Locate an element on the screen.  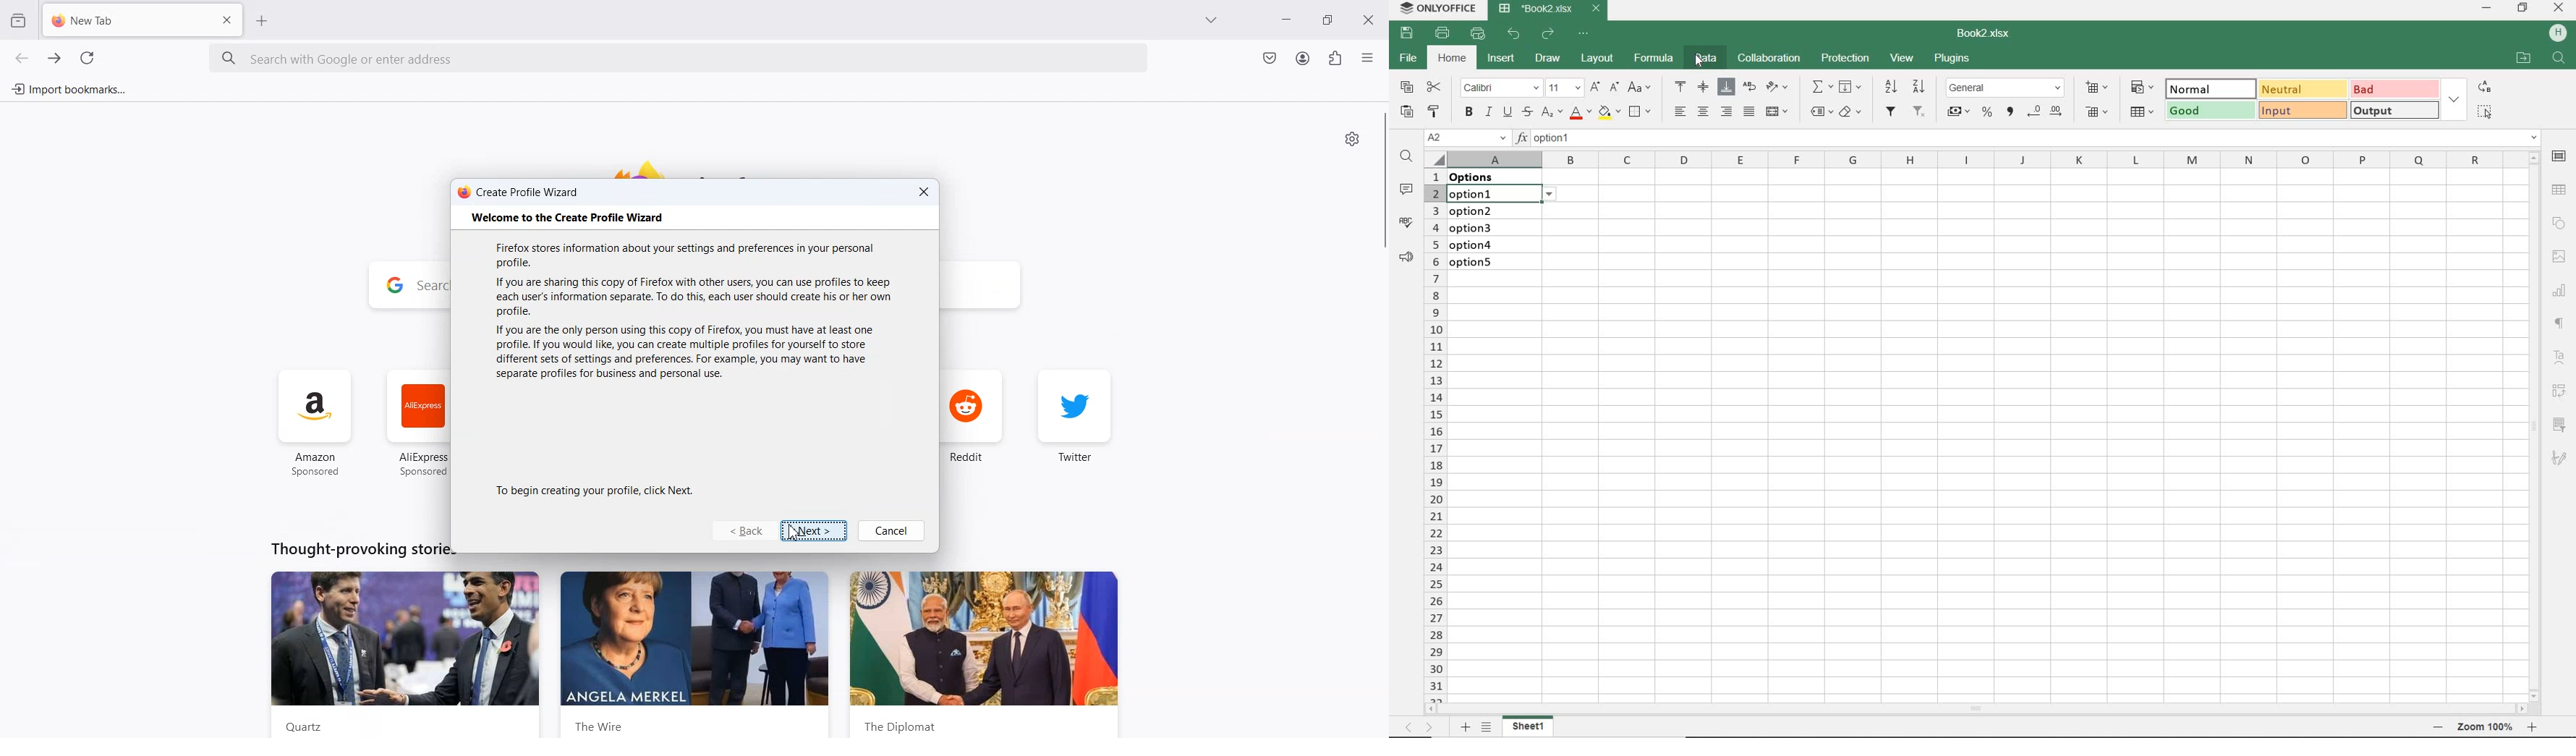
LIST OF SHEETS is located at coordinates (1486, 727).